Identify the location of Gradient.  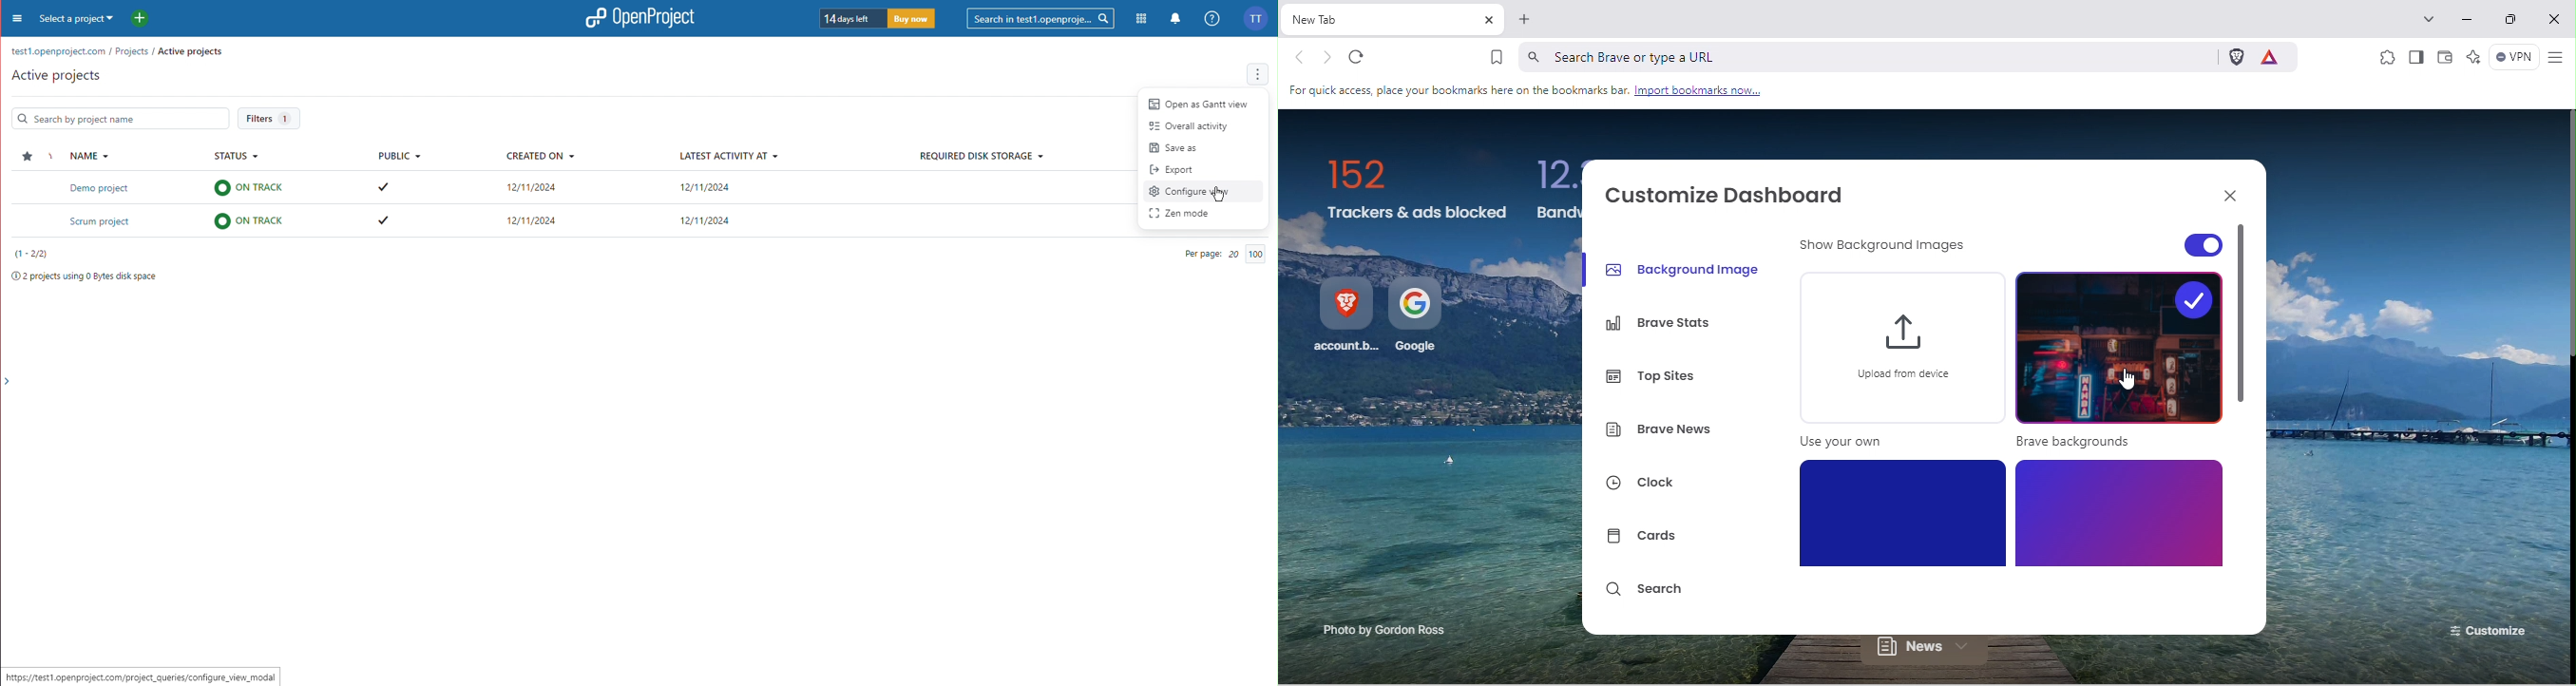
(2118, 513).